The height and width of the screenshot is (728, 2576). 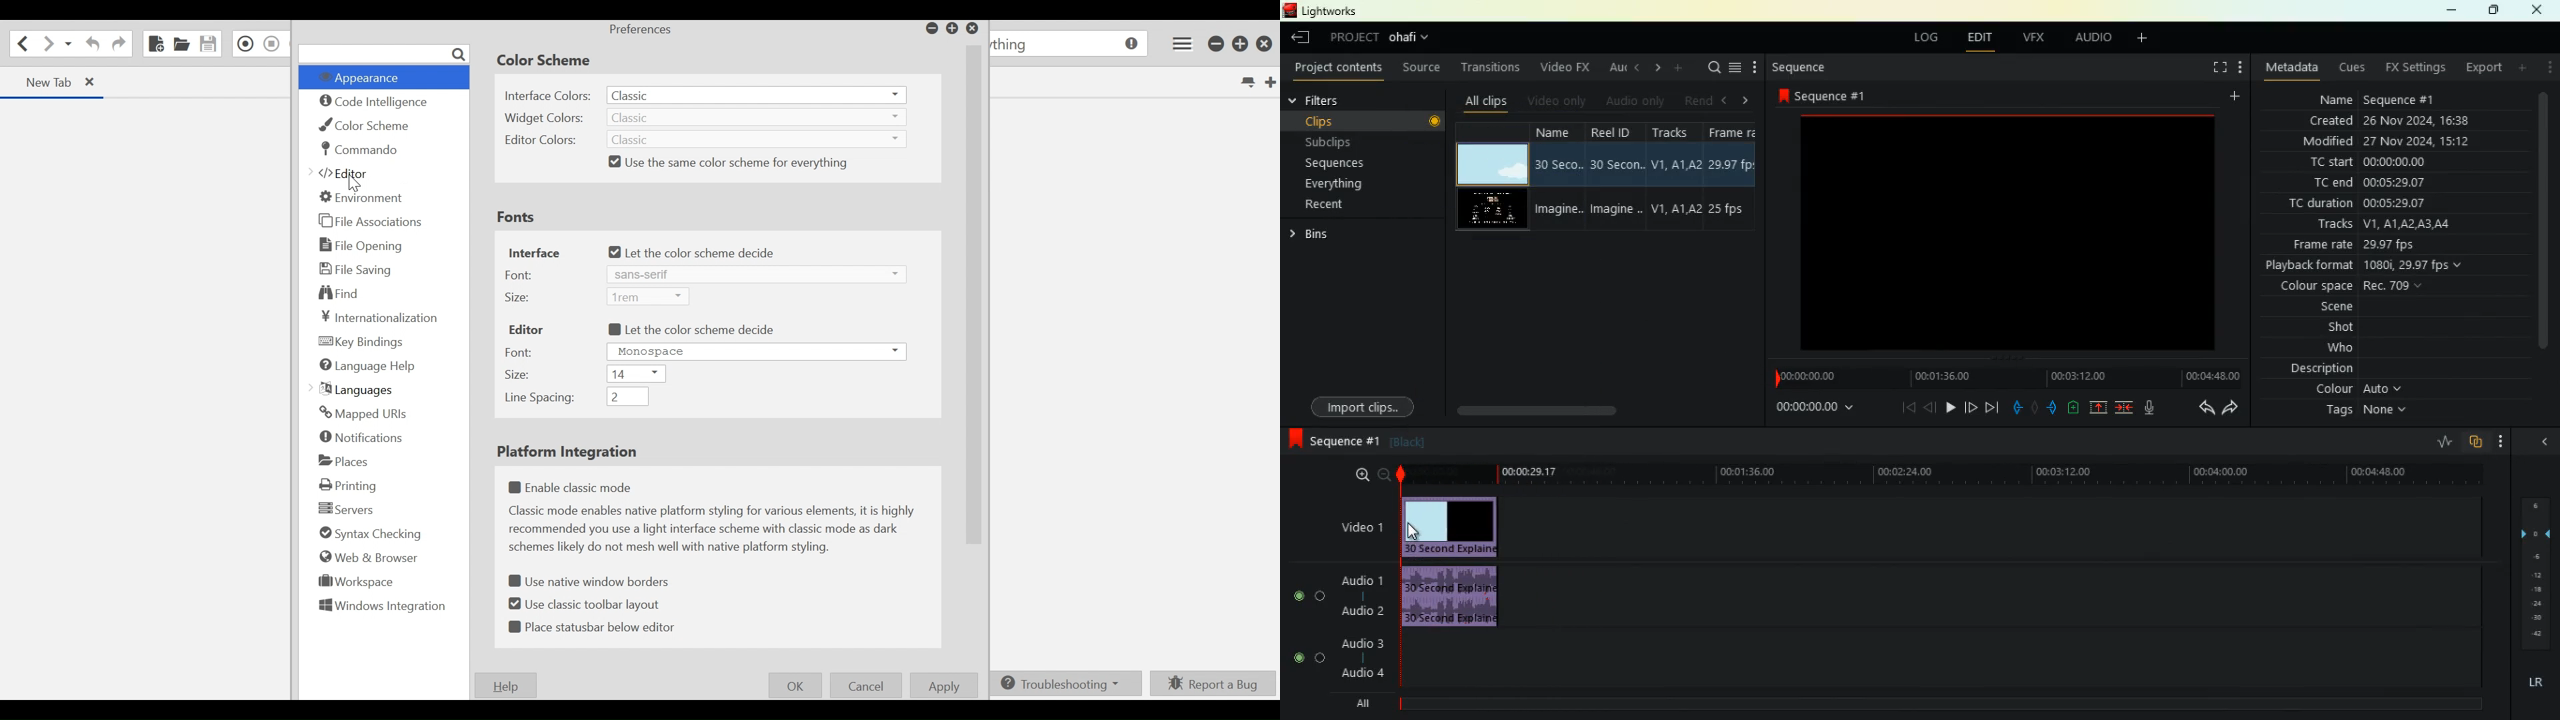 What do you see at coordinates (1354, 527) in the screenshot?
I see `video 1` at bounding box center [1354, 527].